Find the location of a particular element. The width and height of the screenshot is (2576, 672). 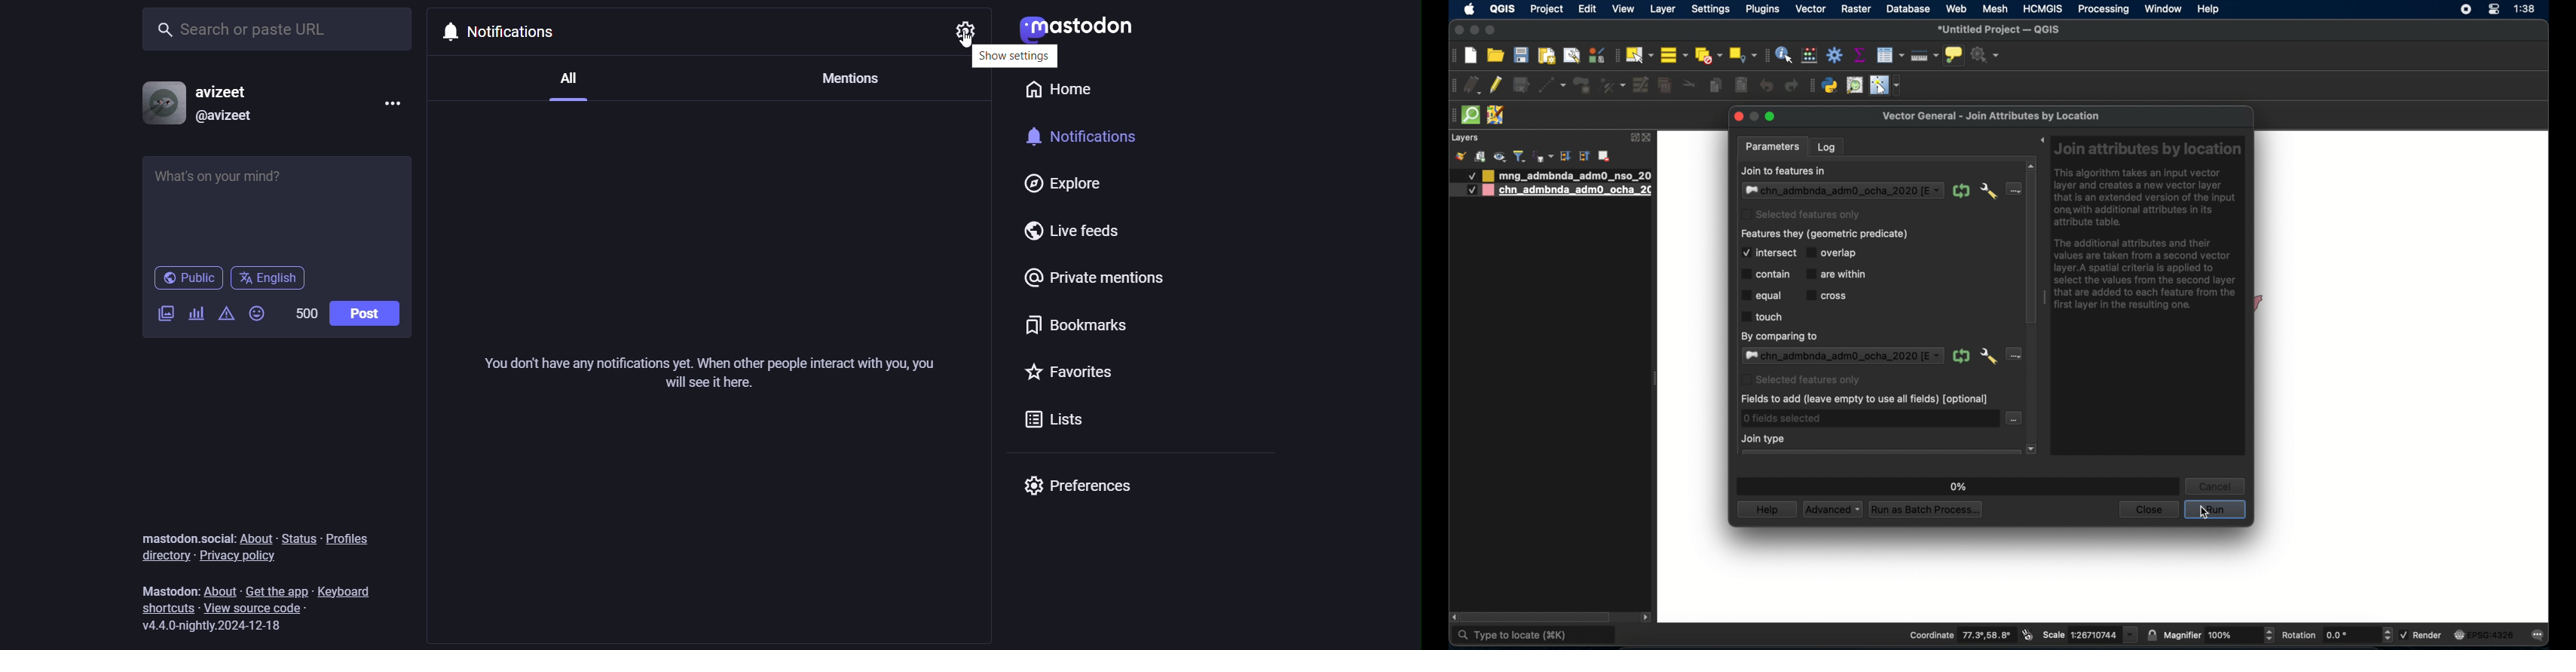

mastodon is located at coordinates (172, 589).